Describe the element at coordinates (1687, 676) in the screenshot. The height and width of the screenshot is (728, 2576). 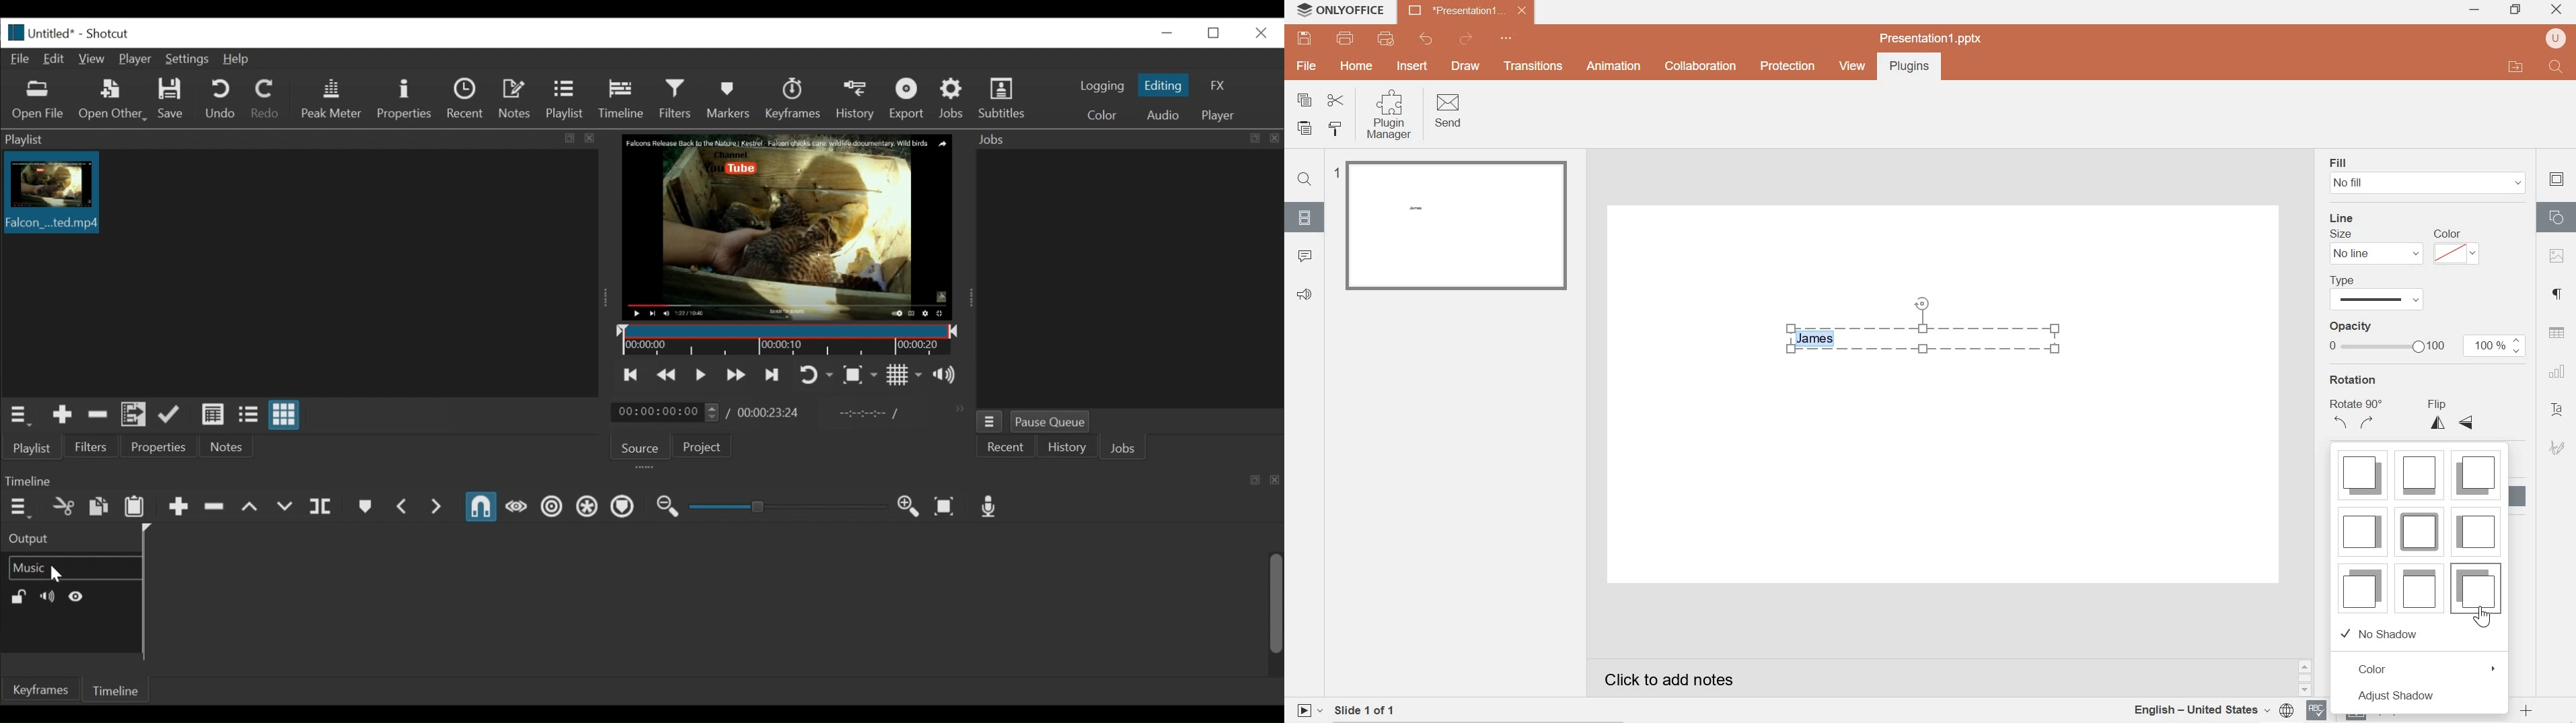
I see `Click to add notes` at that location.